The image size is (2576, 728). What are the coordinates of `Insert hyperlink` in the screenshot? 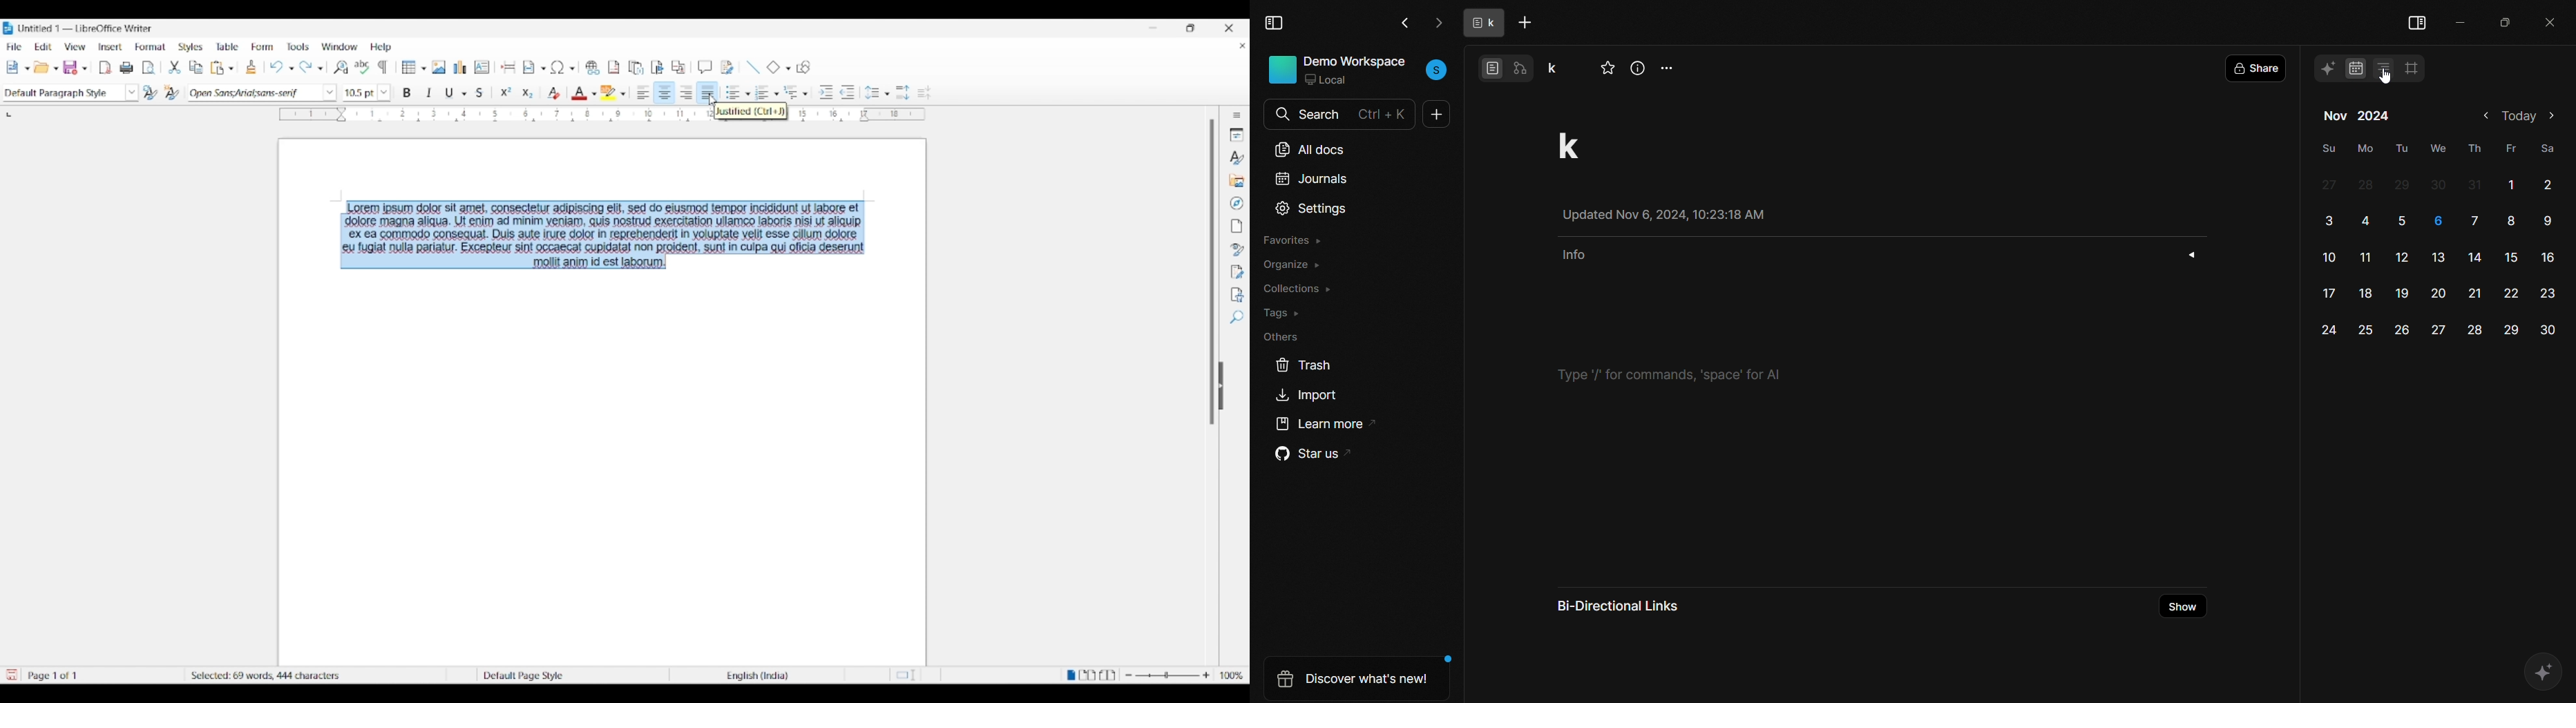 It's located at (593, 68).